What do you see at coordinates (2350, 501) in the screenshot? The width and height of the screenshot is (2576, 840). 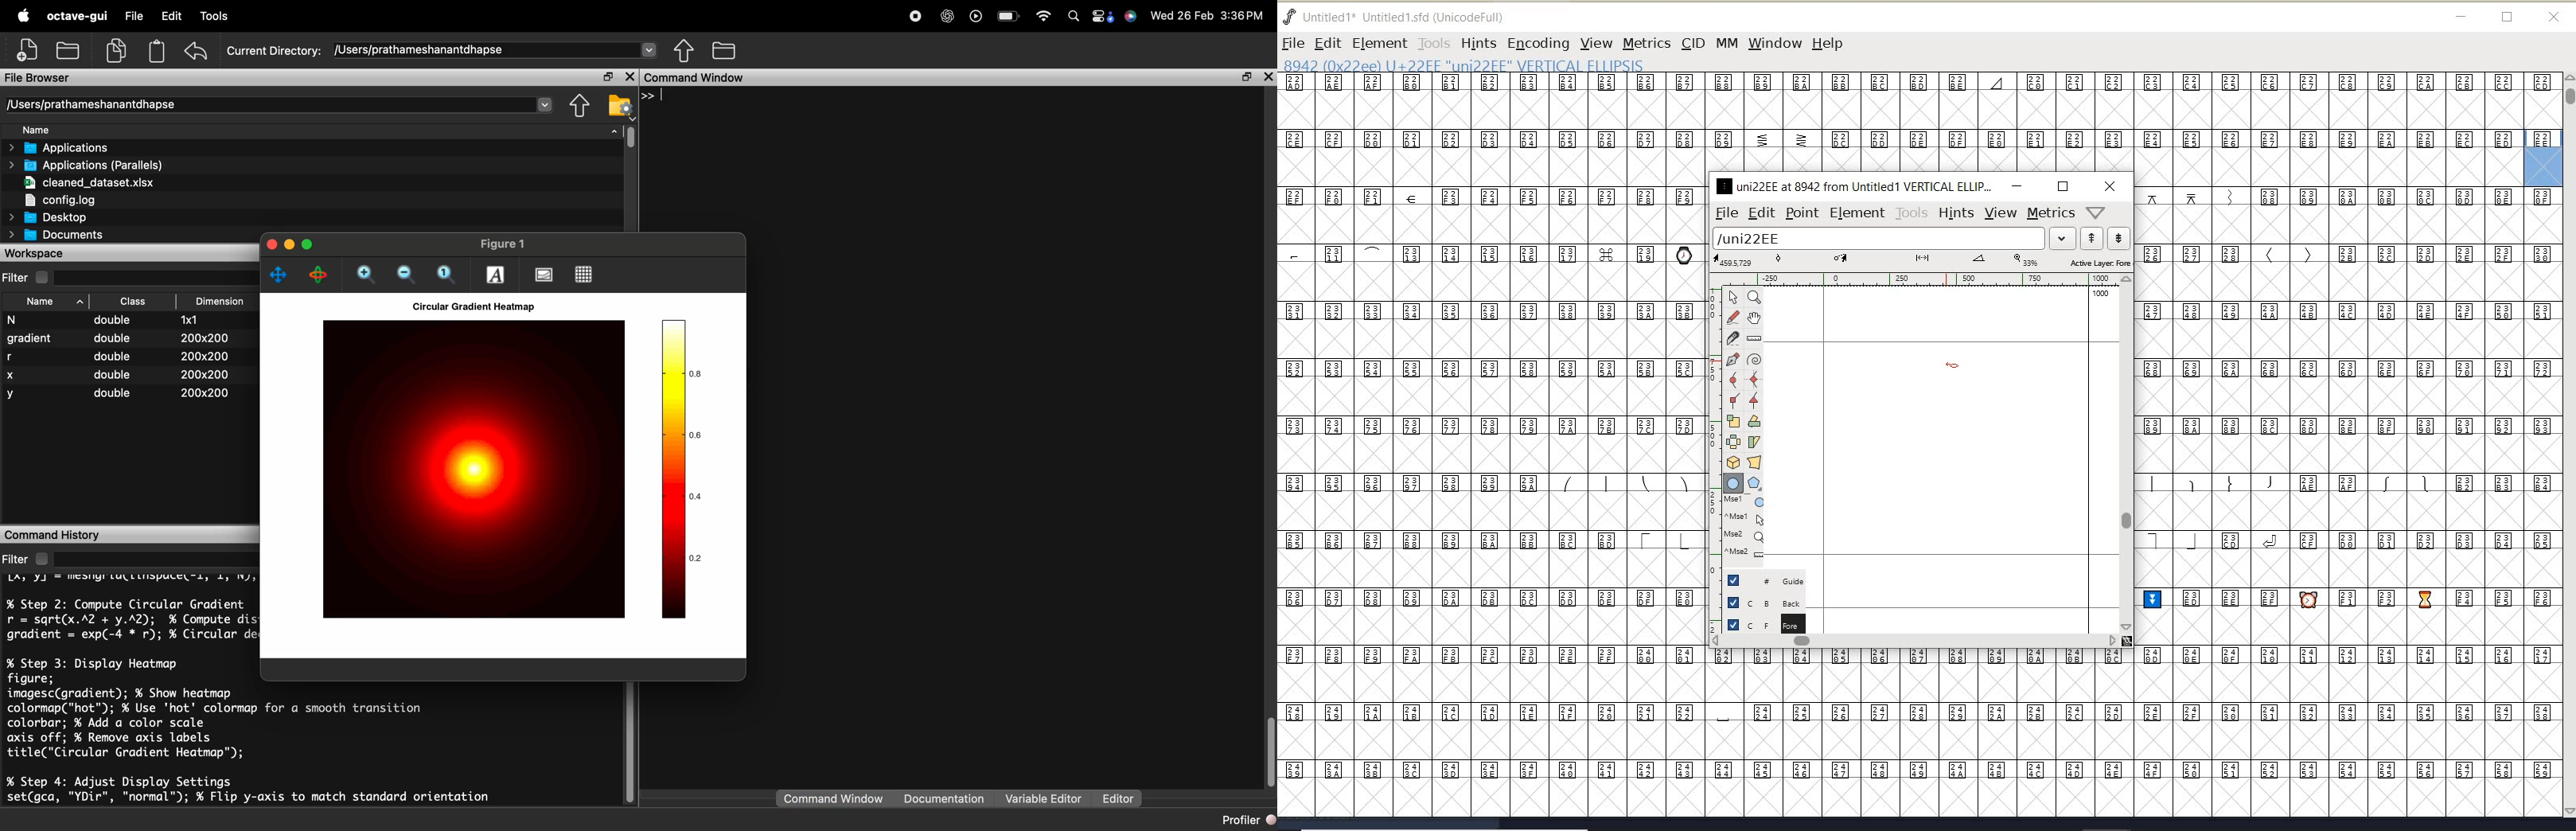 I see `GLYPHY CHARACTERS & NUMBERS` at bounding box center [2350, 501].